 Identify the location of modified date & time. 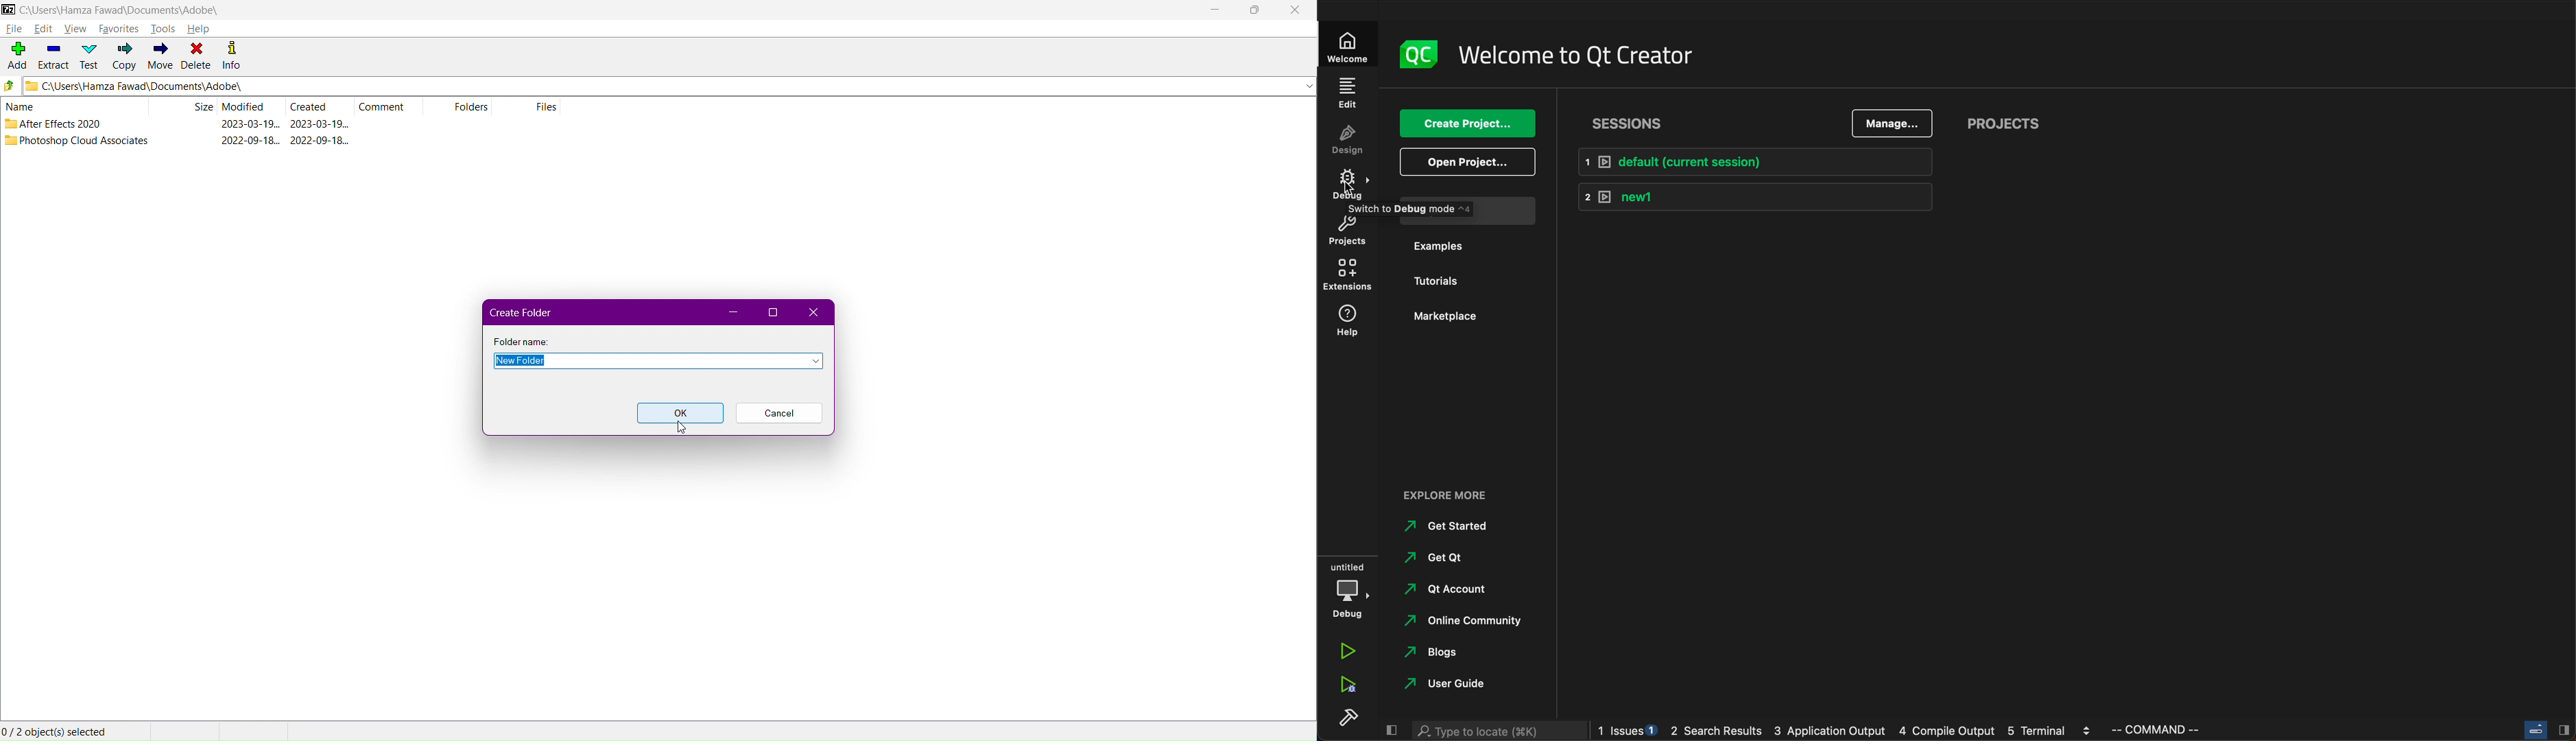
(251, 141).